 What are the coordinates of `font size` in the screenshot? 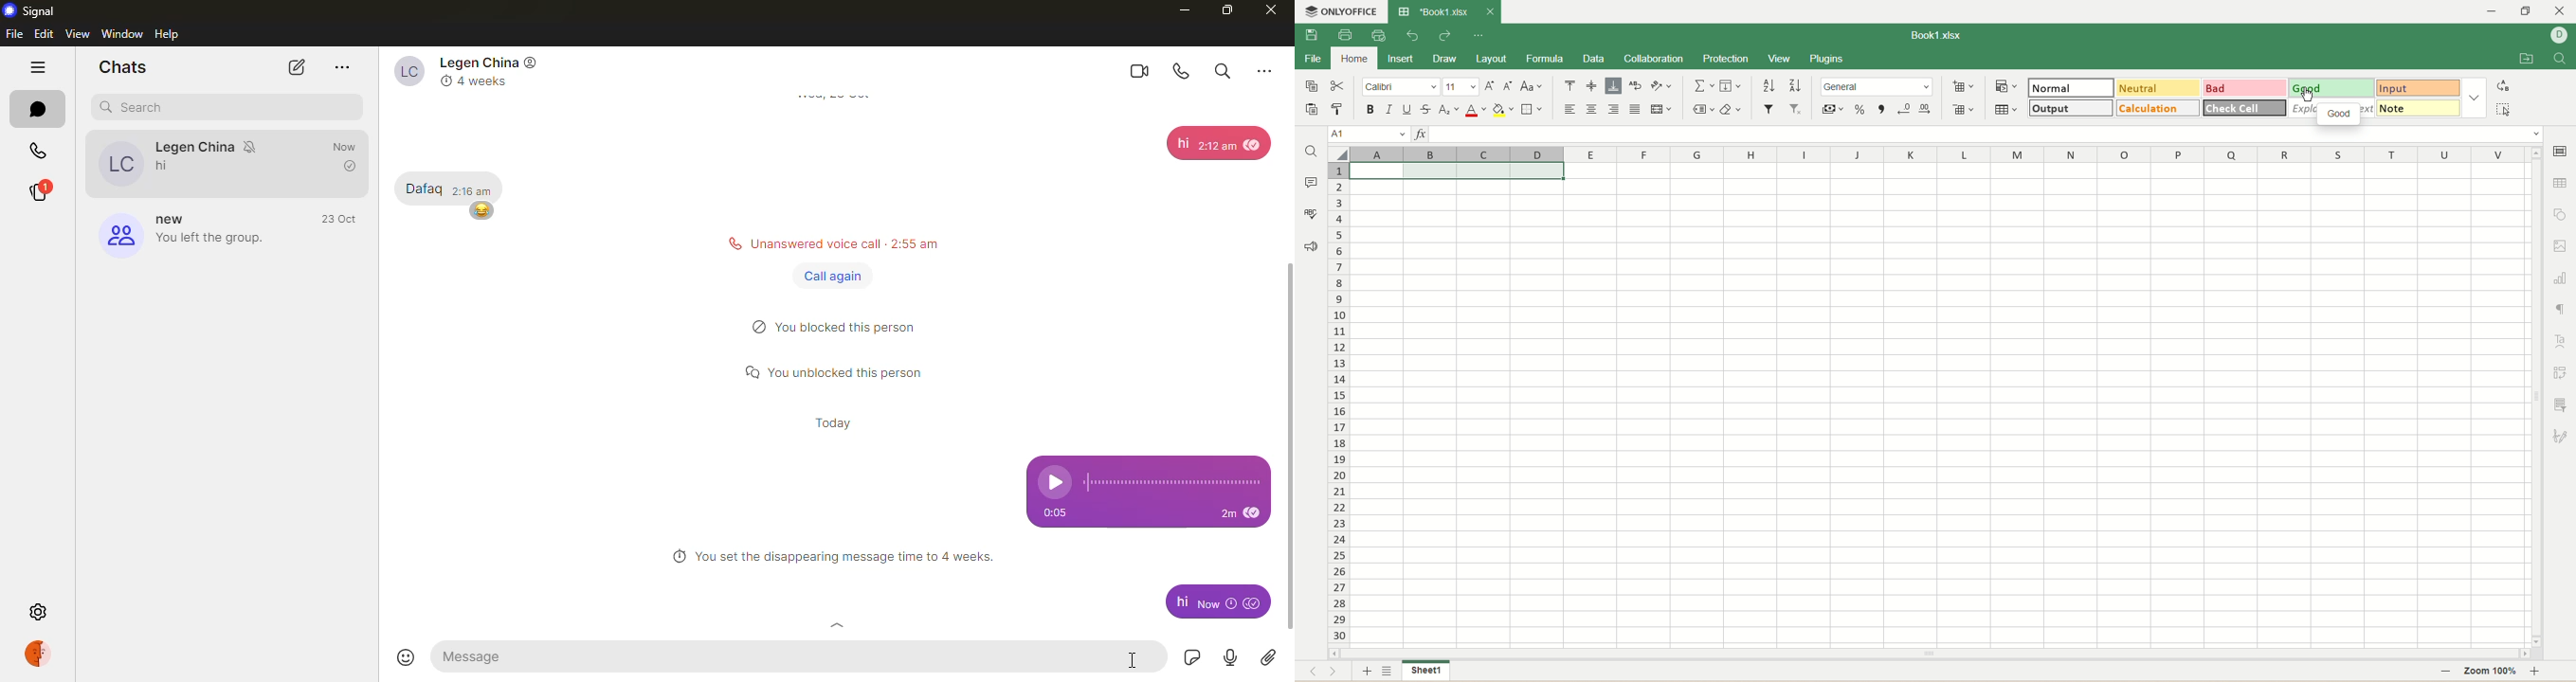 It's located at (1461, 87).